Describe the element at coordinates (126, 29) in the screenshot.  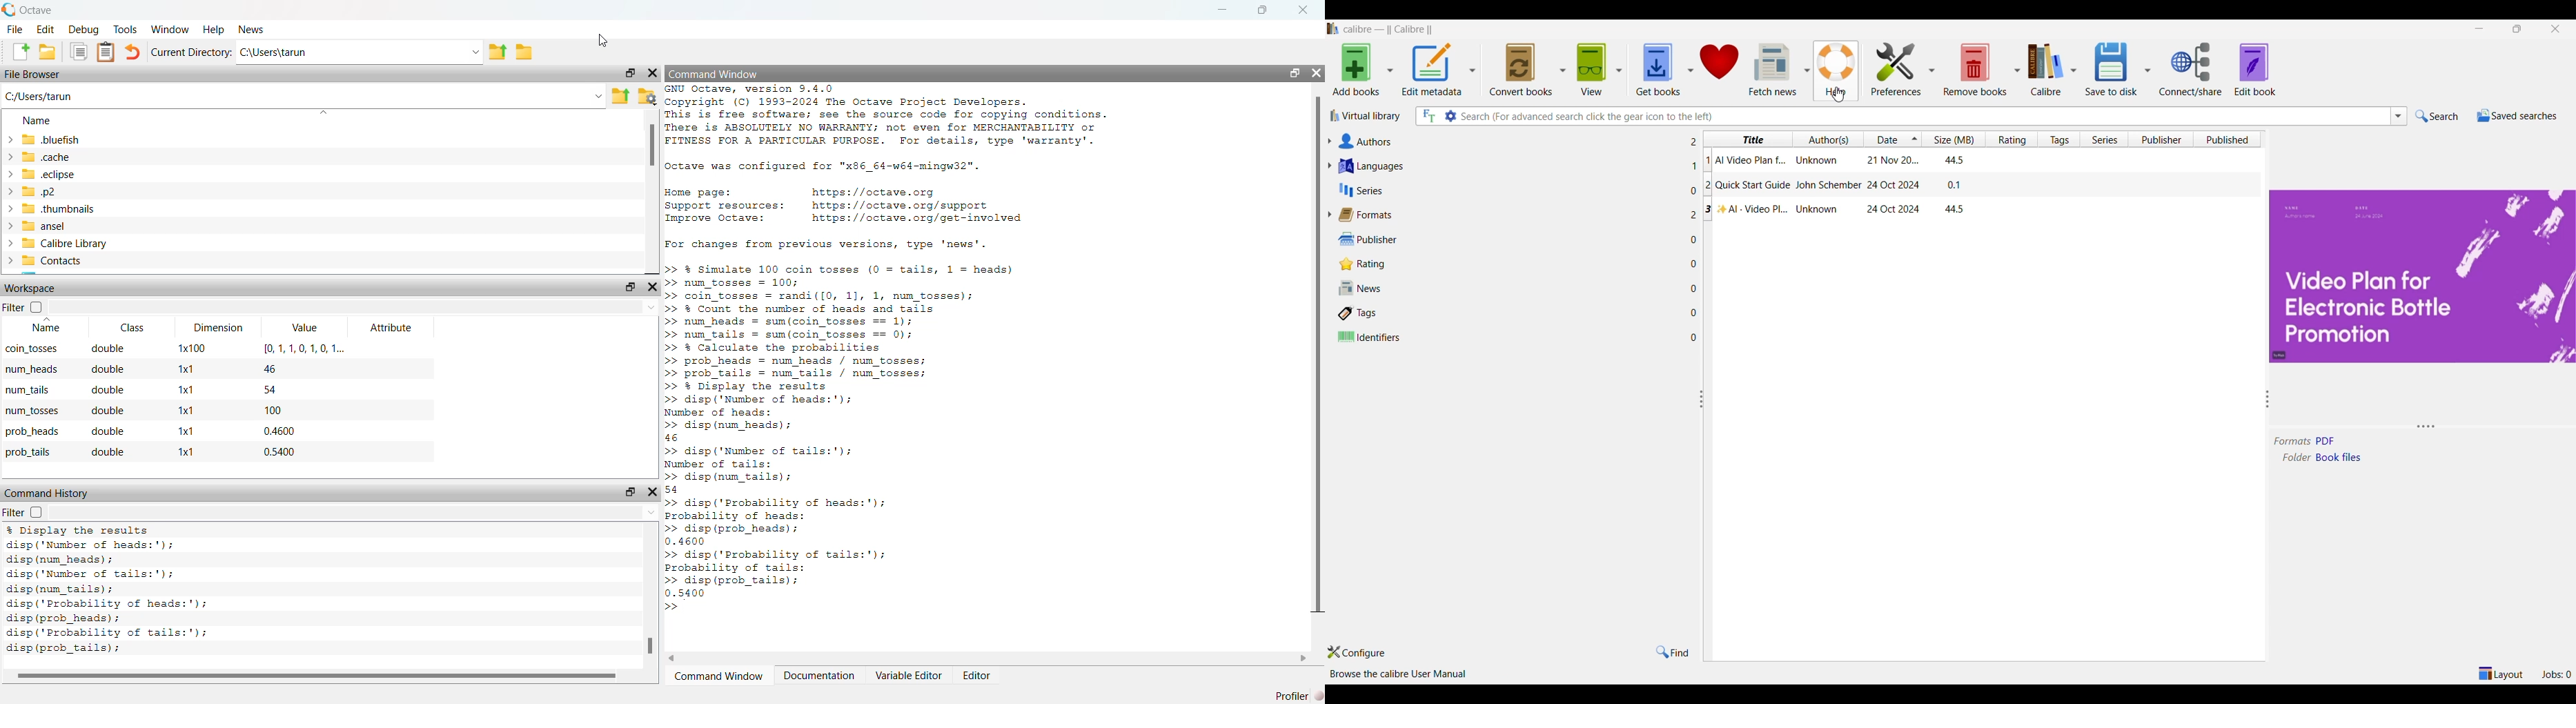
I see `Tools` at that location.